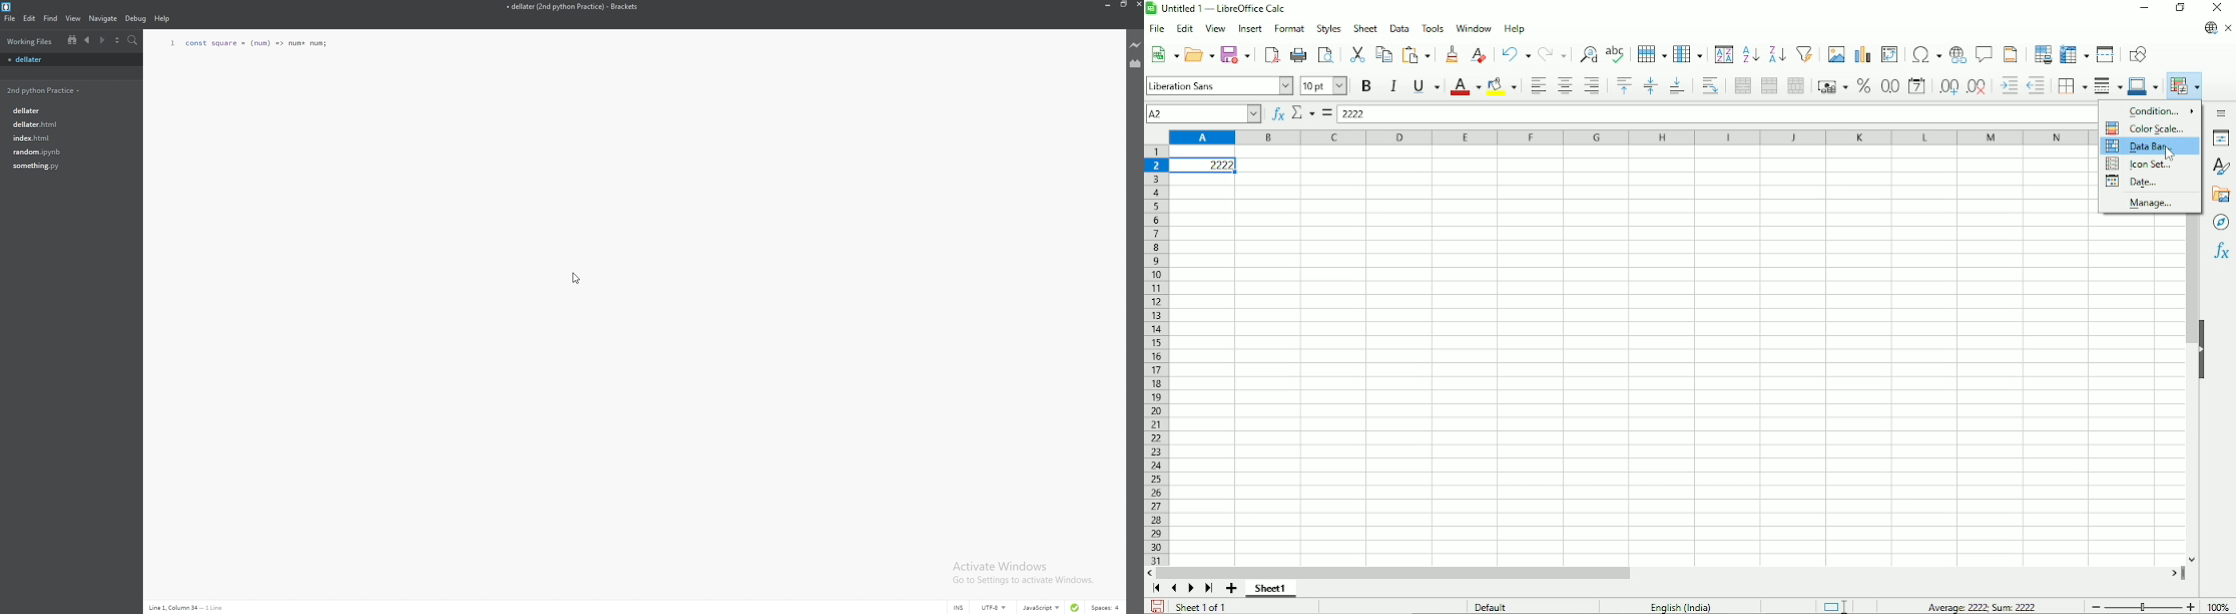 The width and height of the screenshot is (2240, 616). Describe the element at coordinates (2075, 53) in the screenshot. I see `Freeze row and column` at that location.